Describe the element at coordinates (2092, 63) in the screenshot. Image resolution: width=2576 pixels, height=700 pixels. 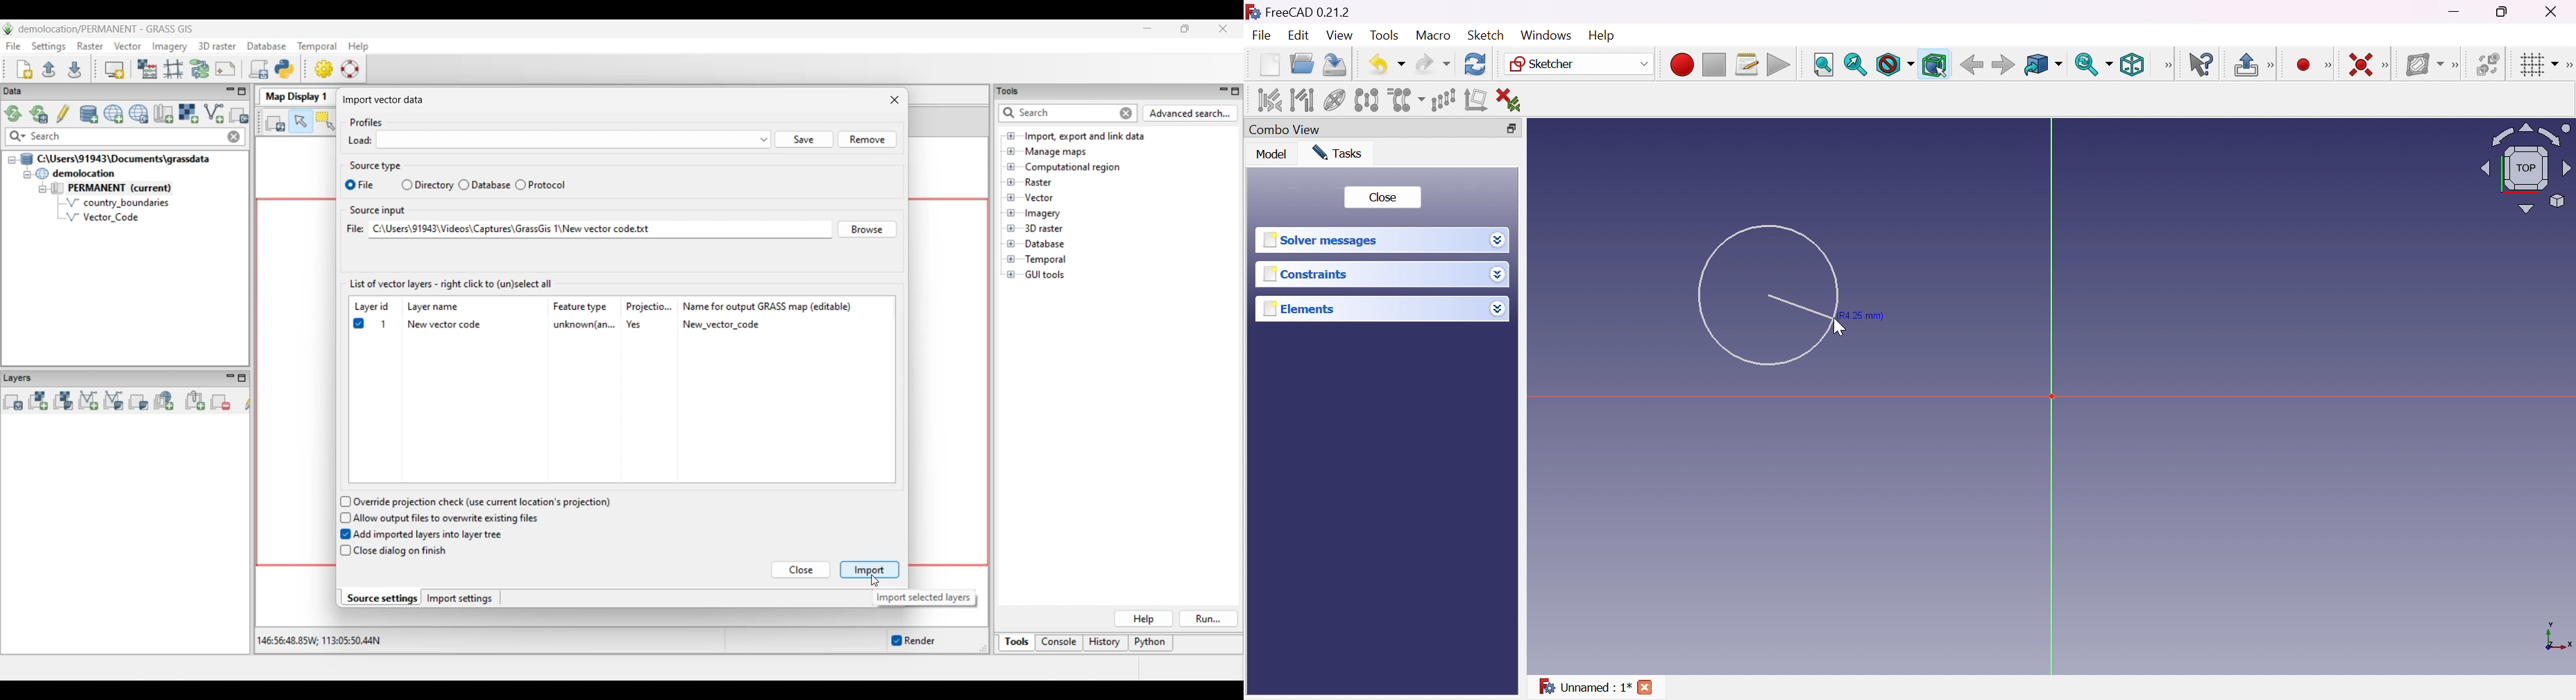
I see `Sync view` at that location.